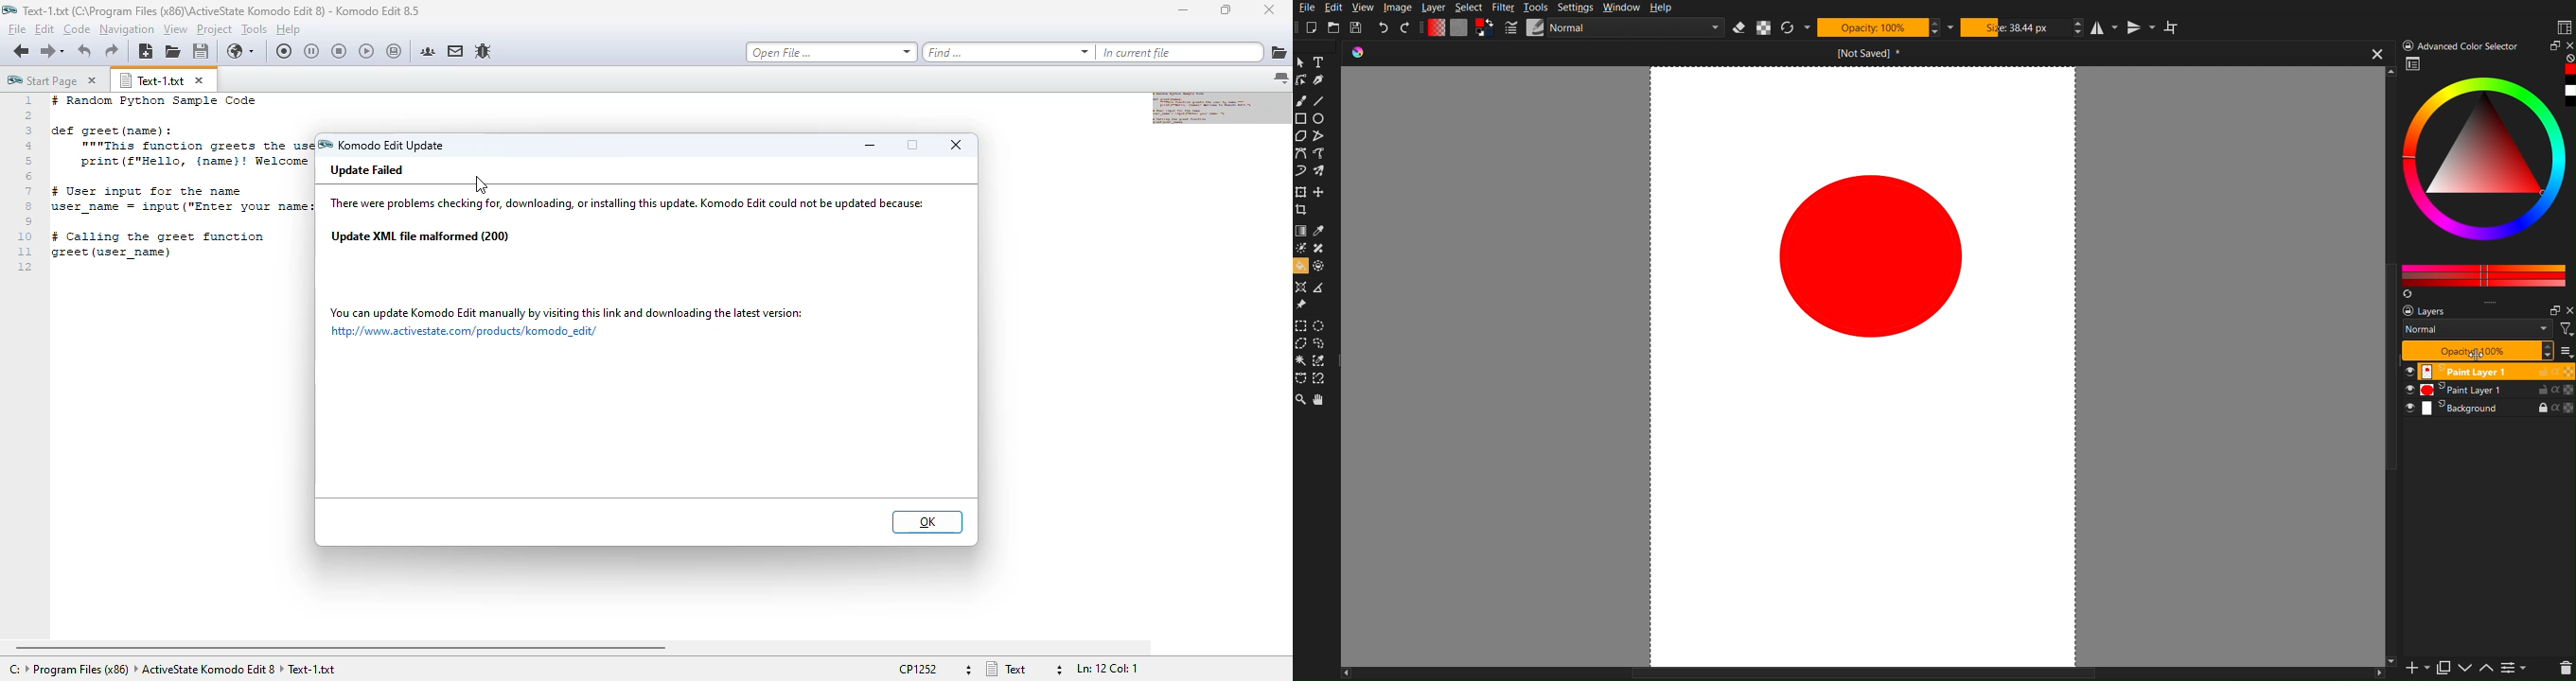 This screenshot has width=2576, height=700. Describe the element at coordinates (342, 648) in the screenshot. I see `horizontal scroll bar` at that location.